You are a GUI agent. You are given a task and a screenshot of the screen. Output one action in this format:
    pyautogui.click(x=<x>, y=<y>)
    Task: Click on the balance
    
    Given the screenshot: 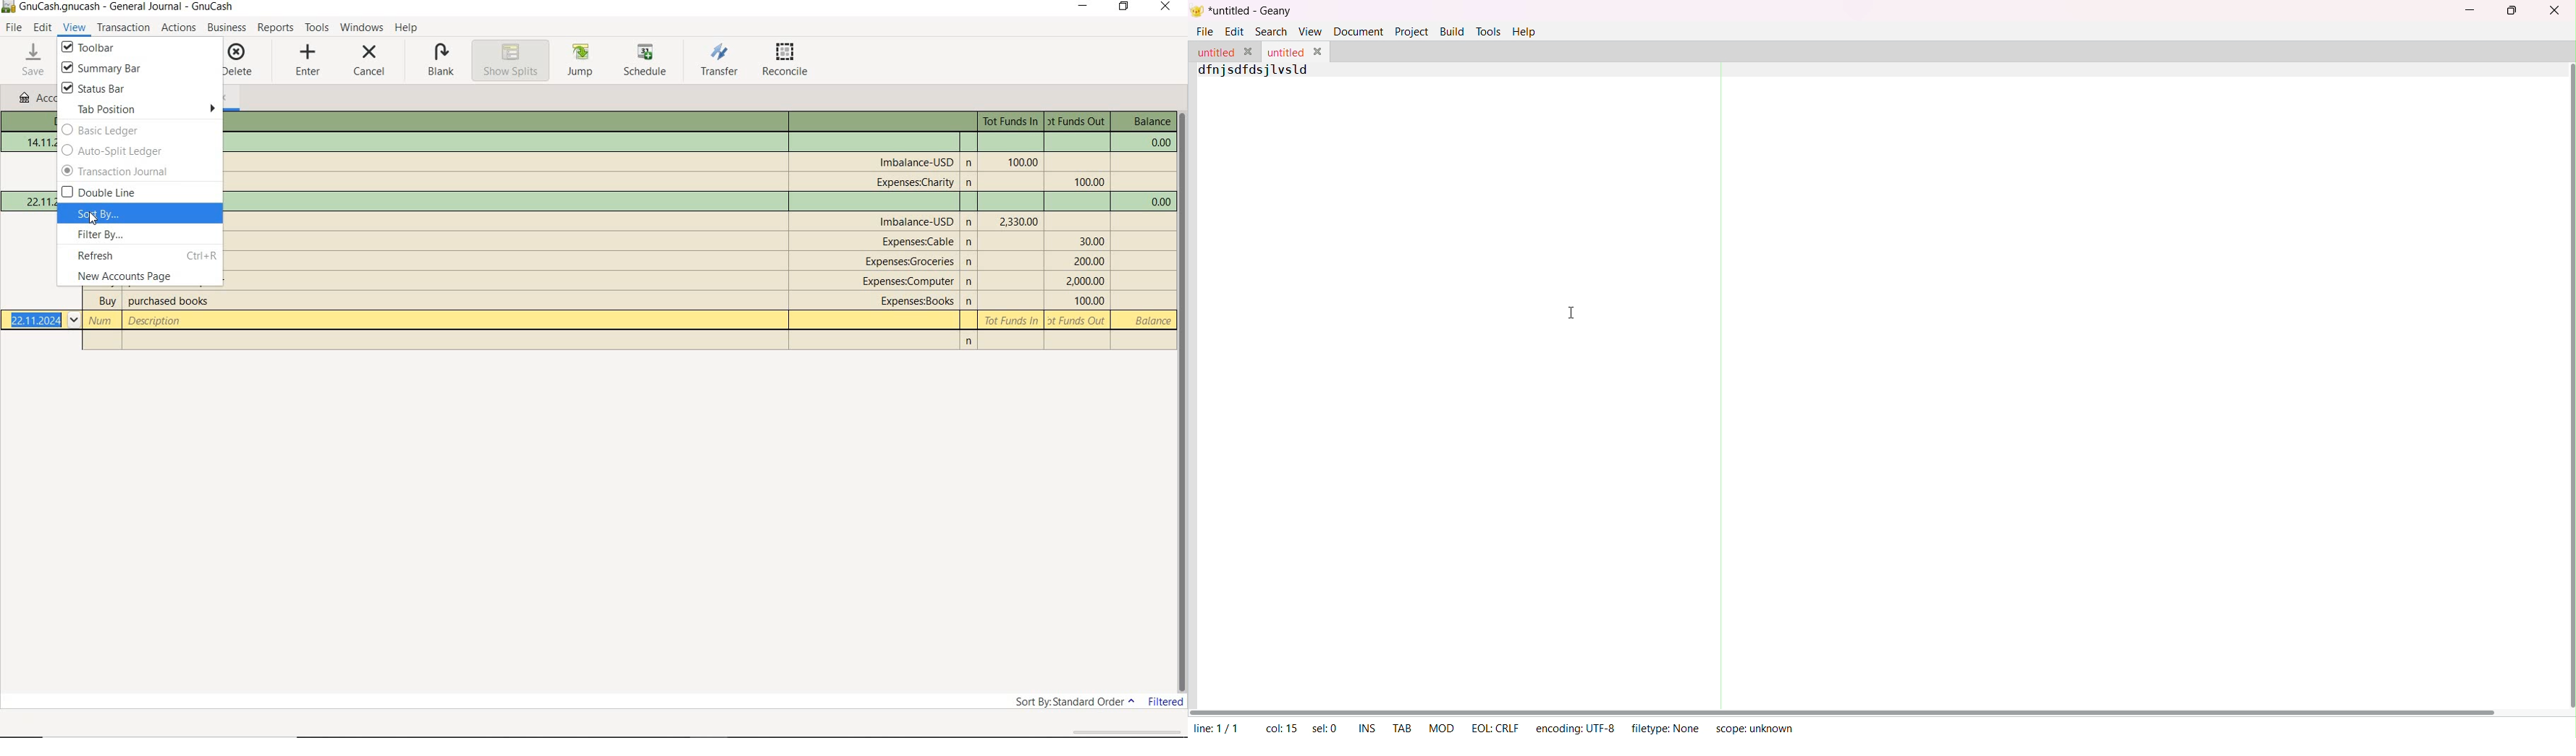 What is the action you would take?
    pyautogui.click(x=1158, y=144)
    